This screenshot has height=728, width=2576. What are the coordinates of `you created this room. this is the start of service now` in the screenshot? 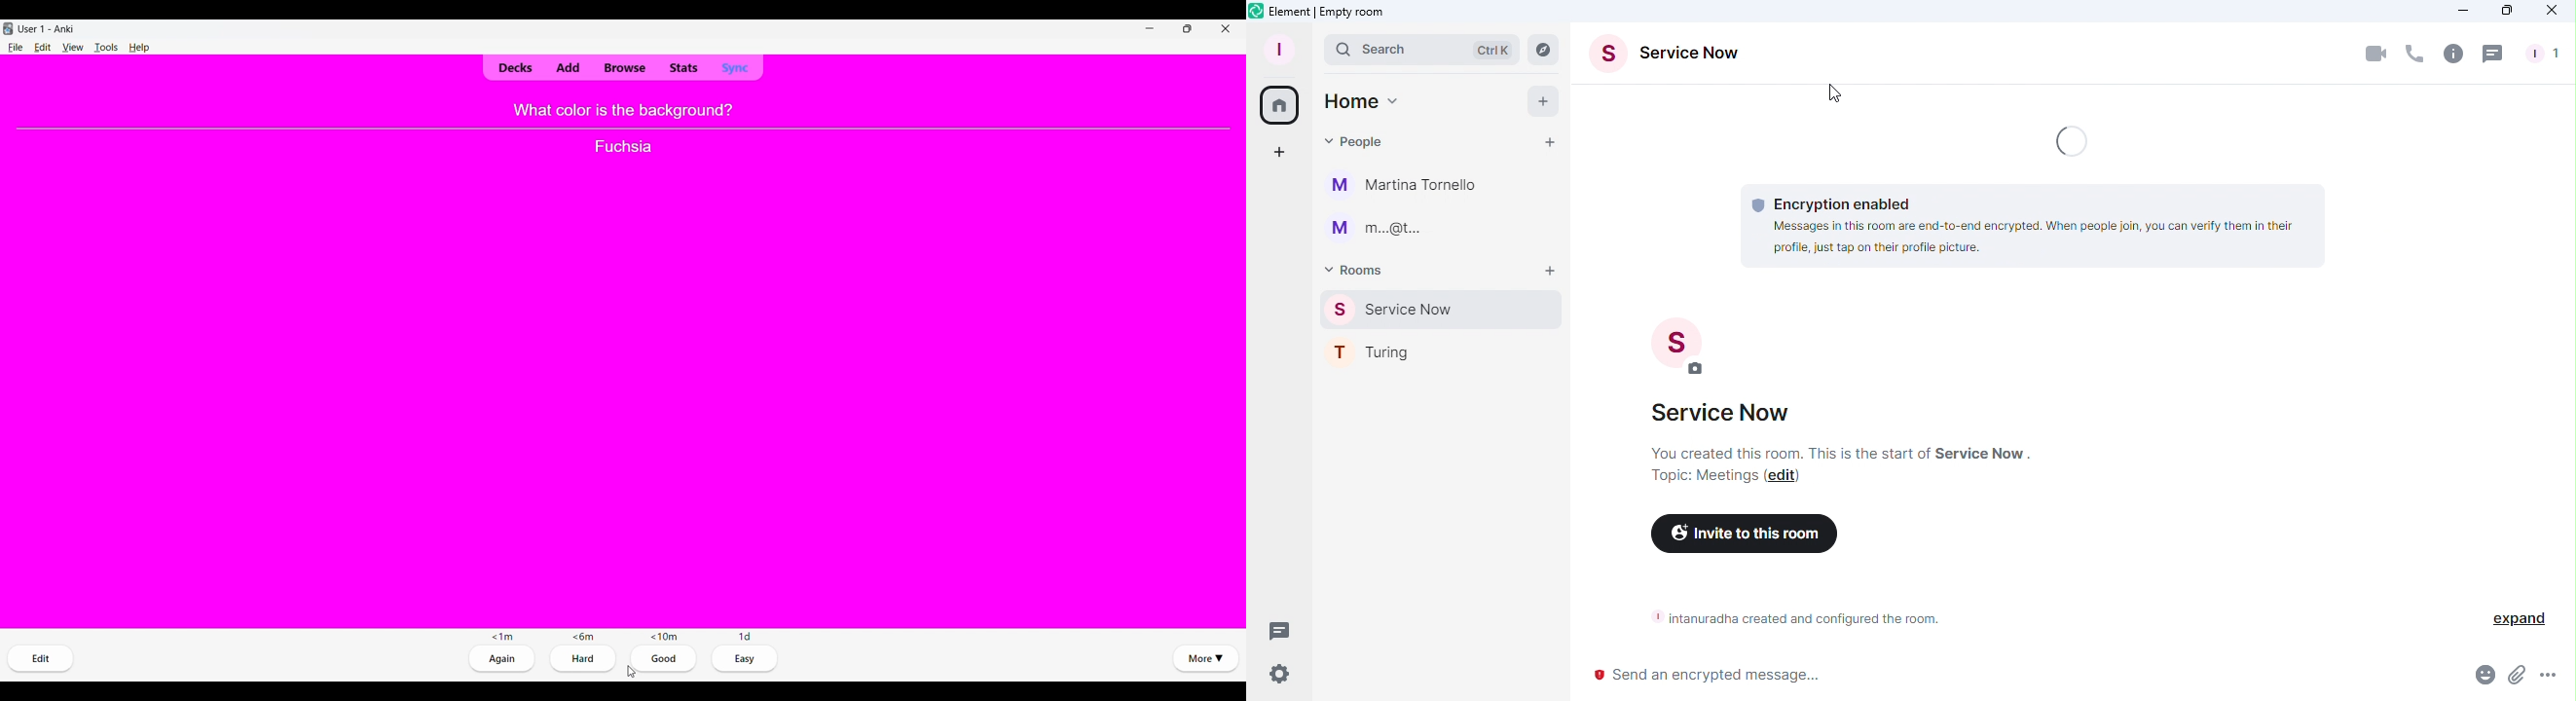 It's located at (1826, 452).